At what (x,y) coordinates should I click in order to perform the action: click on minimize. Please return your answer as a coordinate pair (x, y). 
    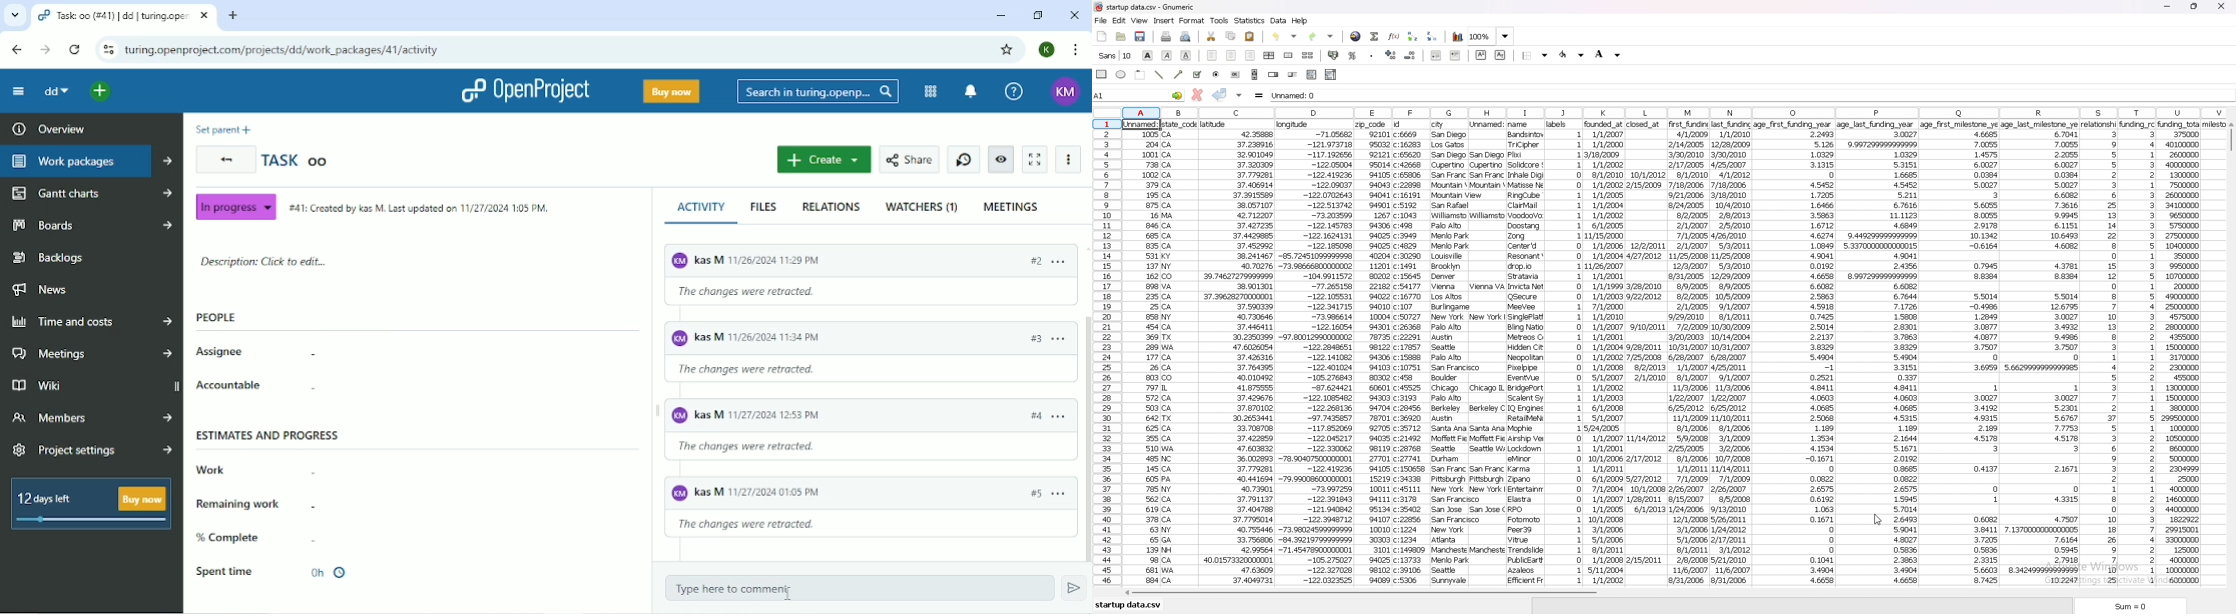
    Looking at the image, I should click on (2168, 7).